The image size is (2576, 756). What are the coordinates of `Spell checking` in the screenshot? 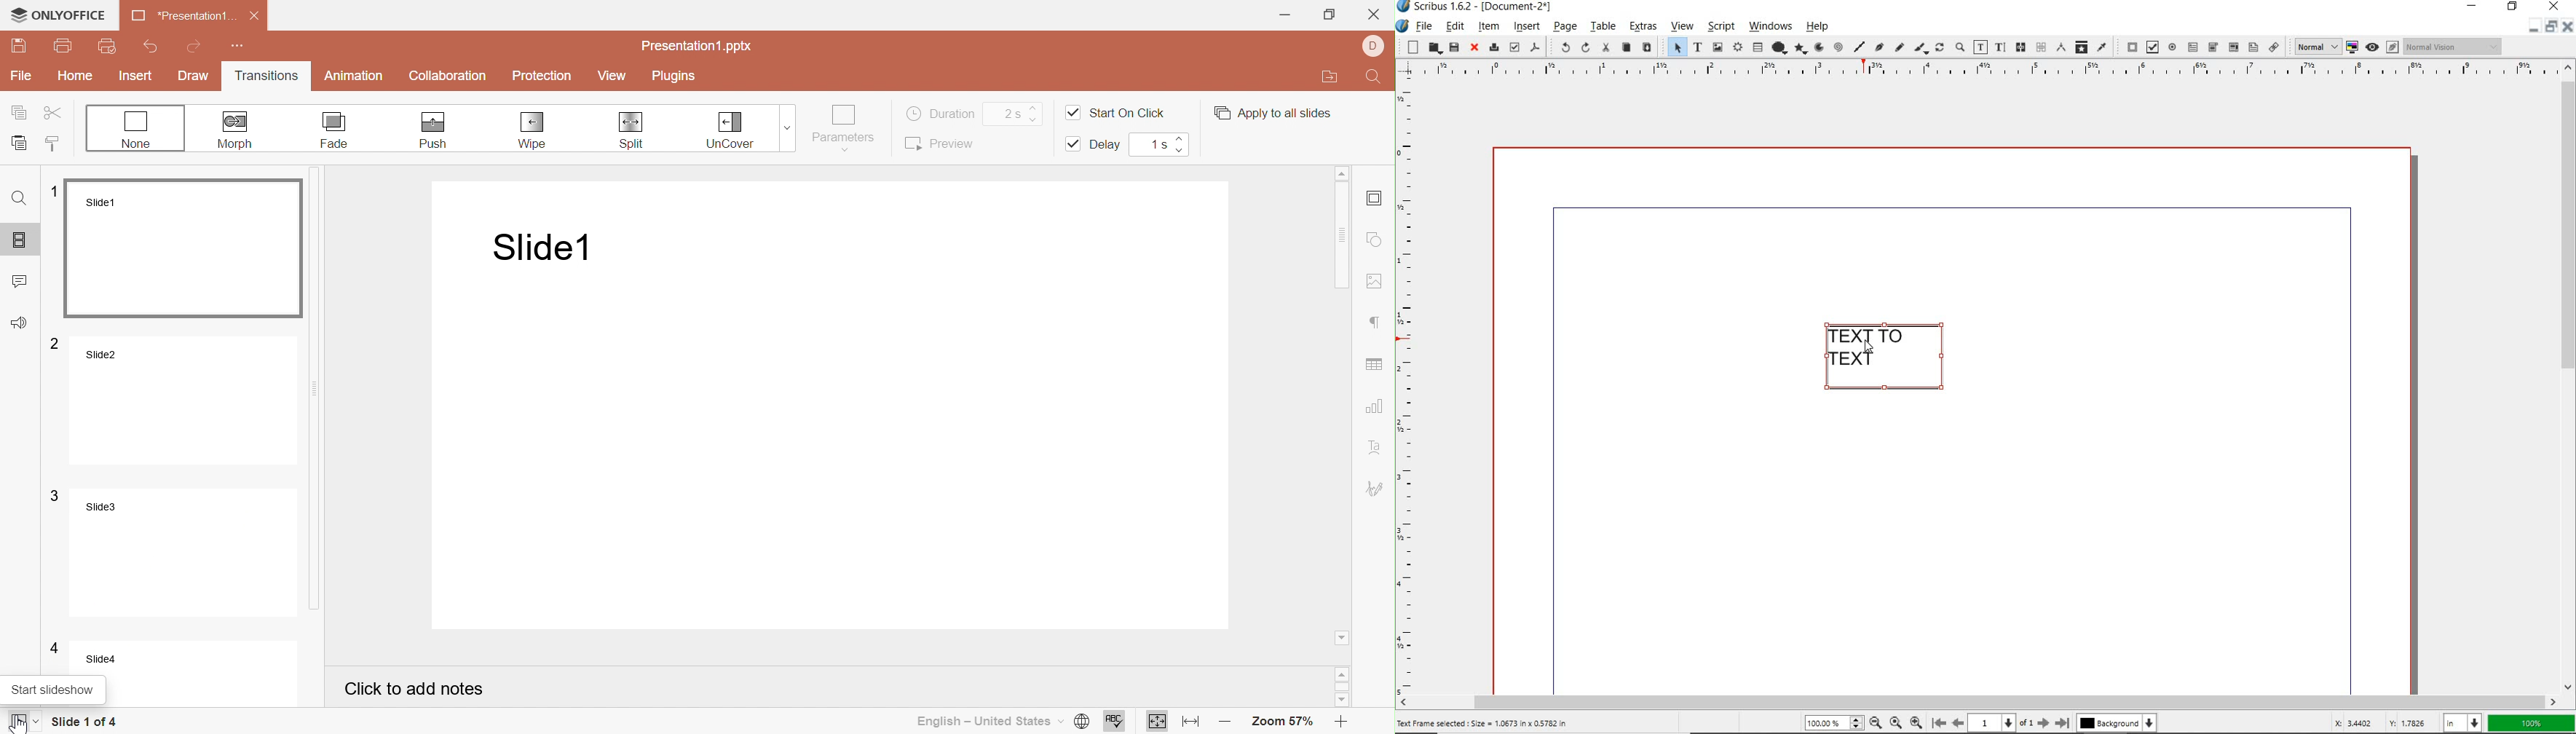 It's located at (1115, 722).